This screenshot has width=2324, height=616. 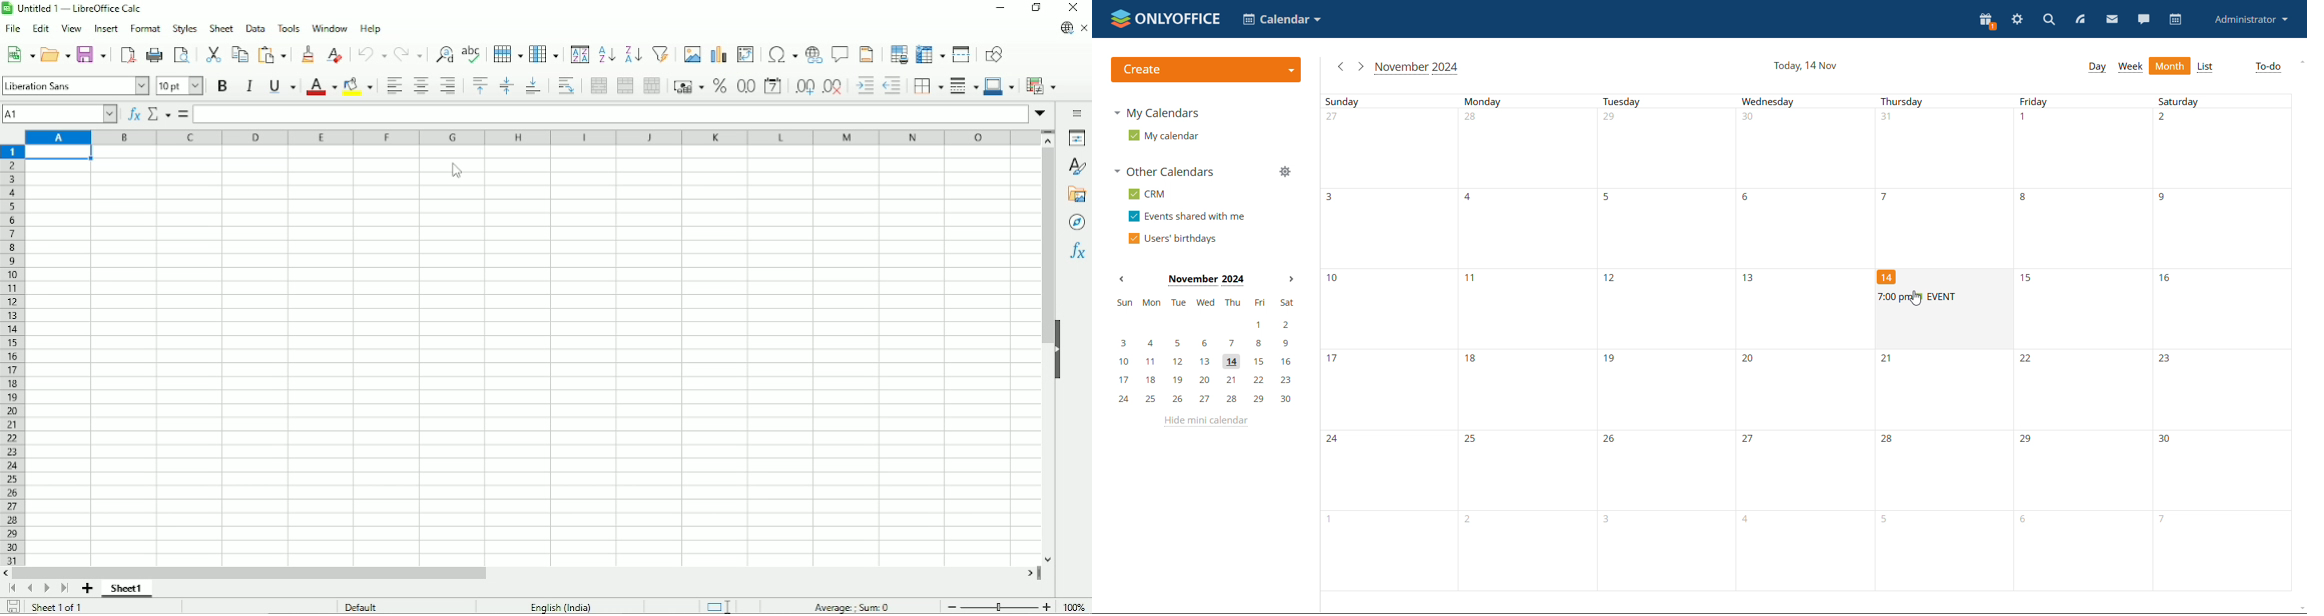 What do you see at coordinates (1037, 9) in the screenshot?
I see `Restore down` at bounding box center [1037, 9].